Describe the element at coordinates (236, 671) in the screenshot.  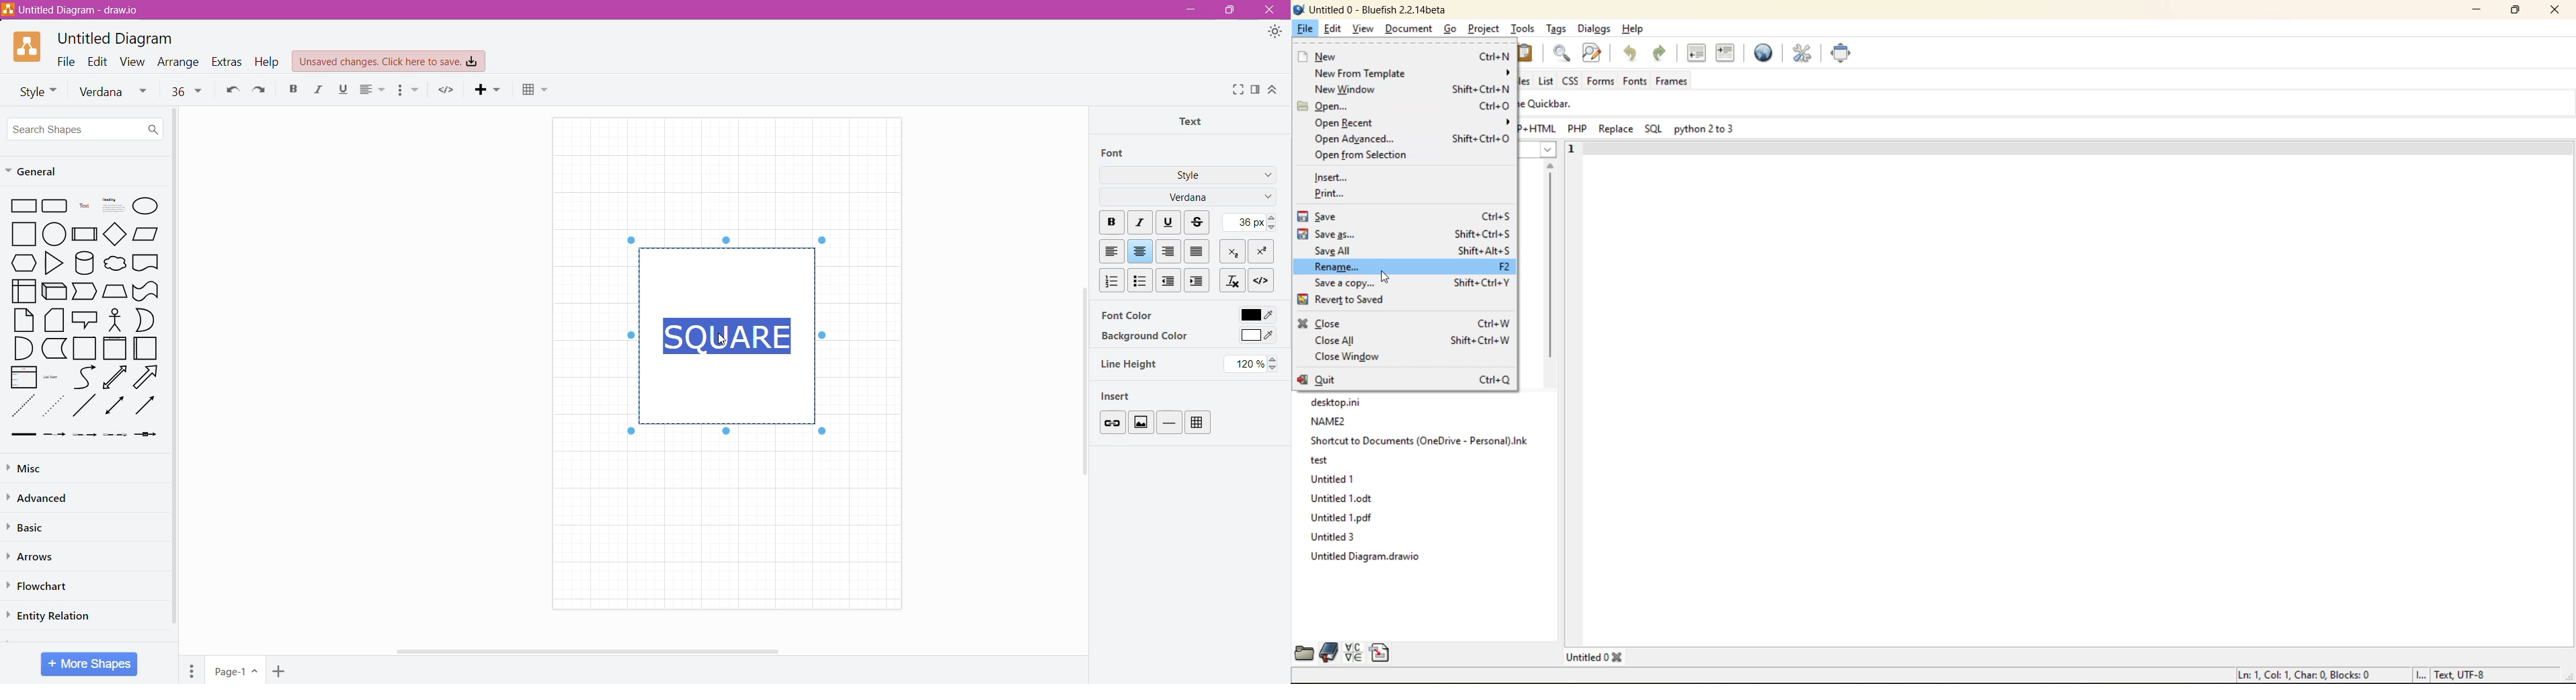
I see `Page Name` at that location.